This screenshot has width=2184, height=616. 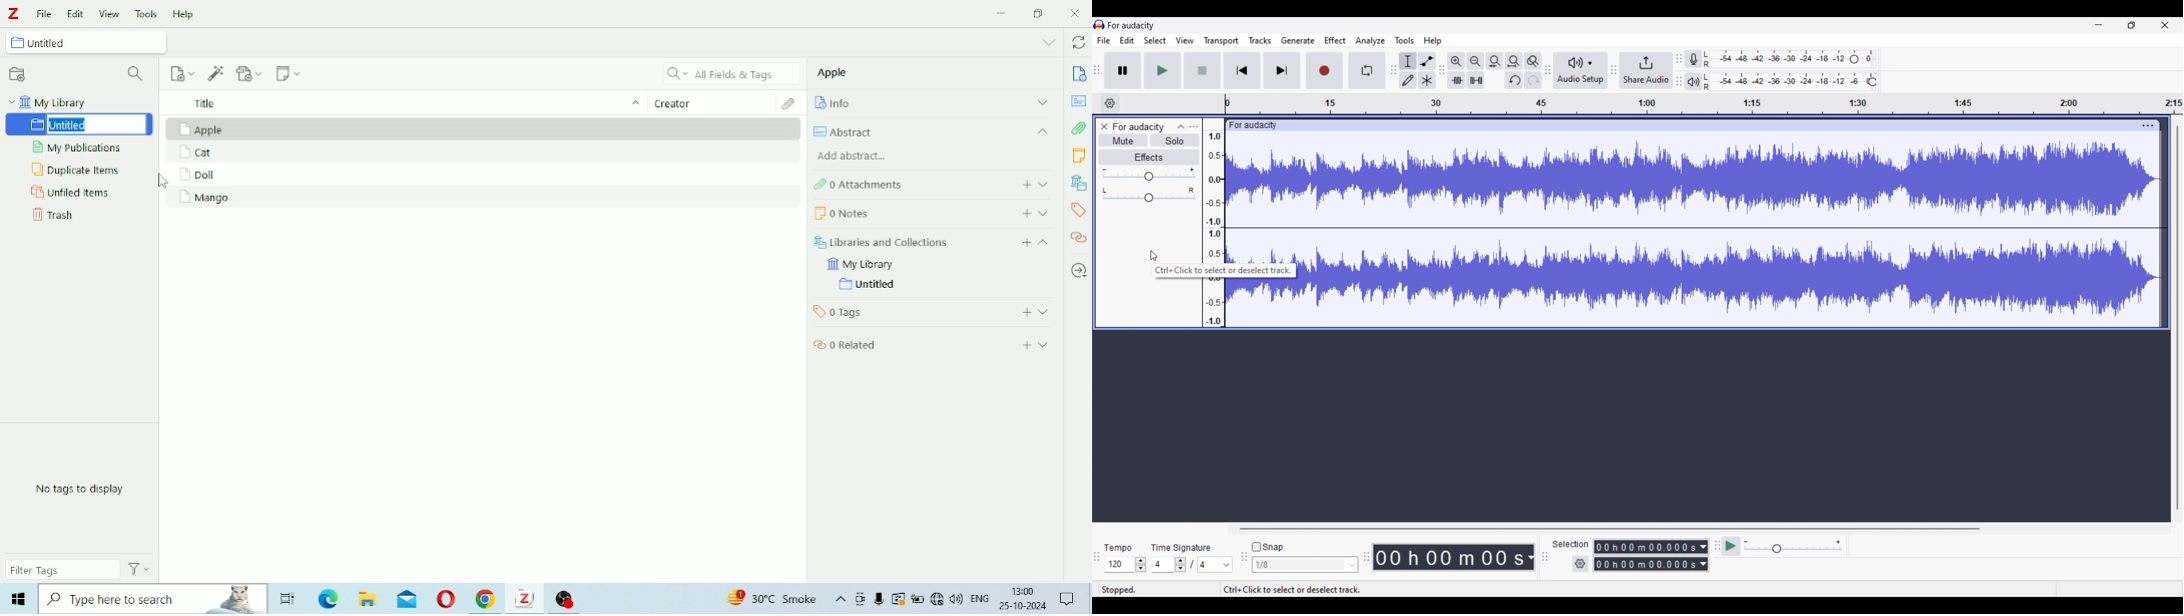 I want to click on Analyze menu, so click(x=1371, y=42).